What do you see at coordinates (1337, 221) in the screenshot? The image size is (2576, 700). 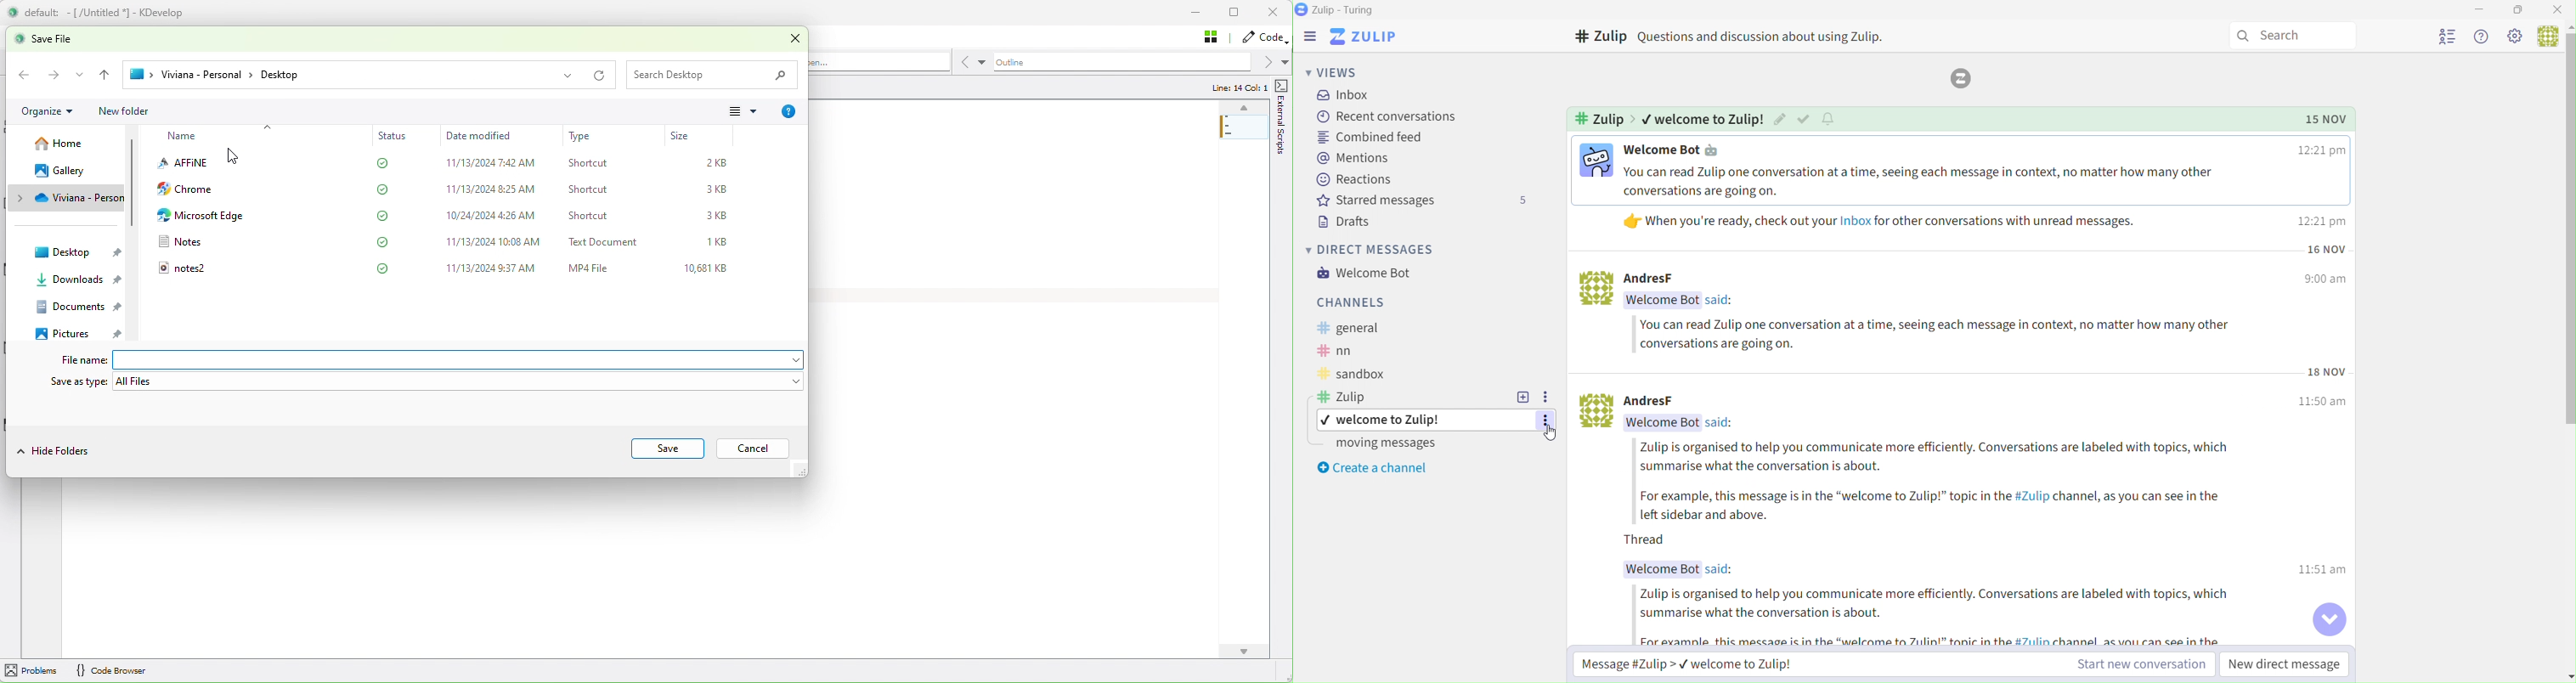 I see `Drafts` at bounding box center [1337, 221].